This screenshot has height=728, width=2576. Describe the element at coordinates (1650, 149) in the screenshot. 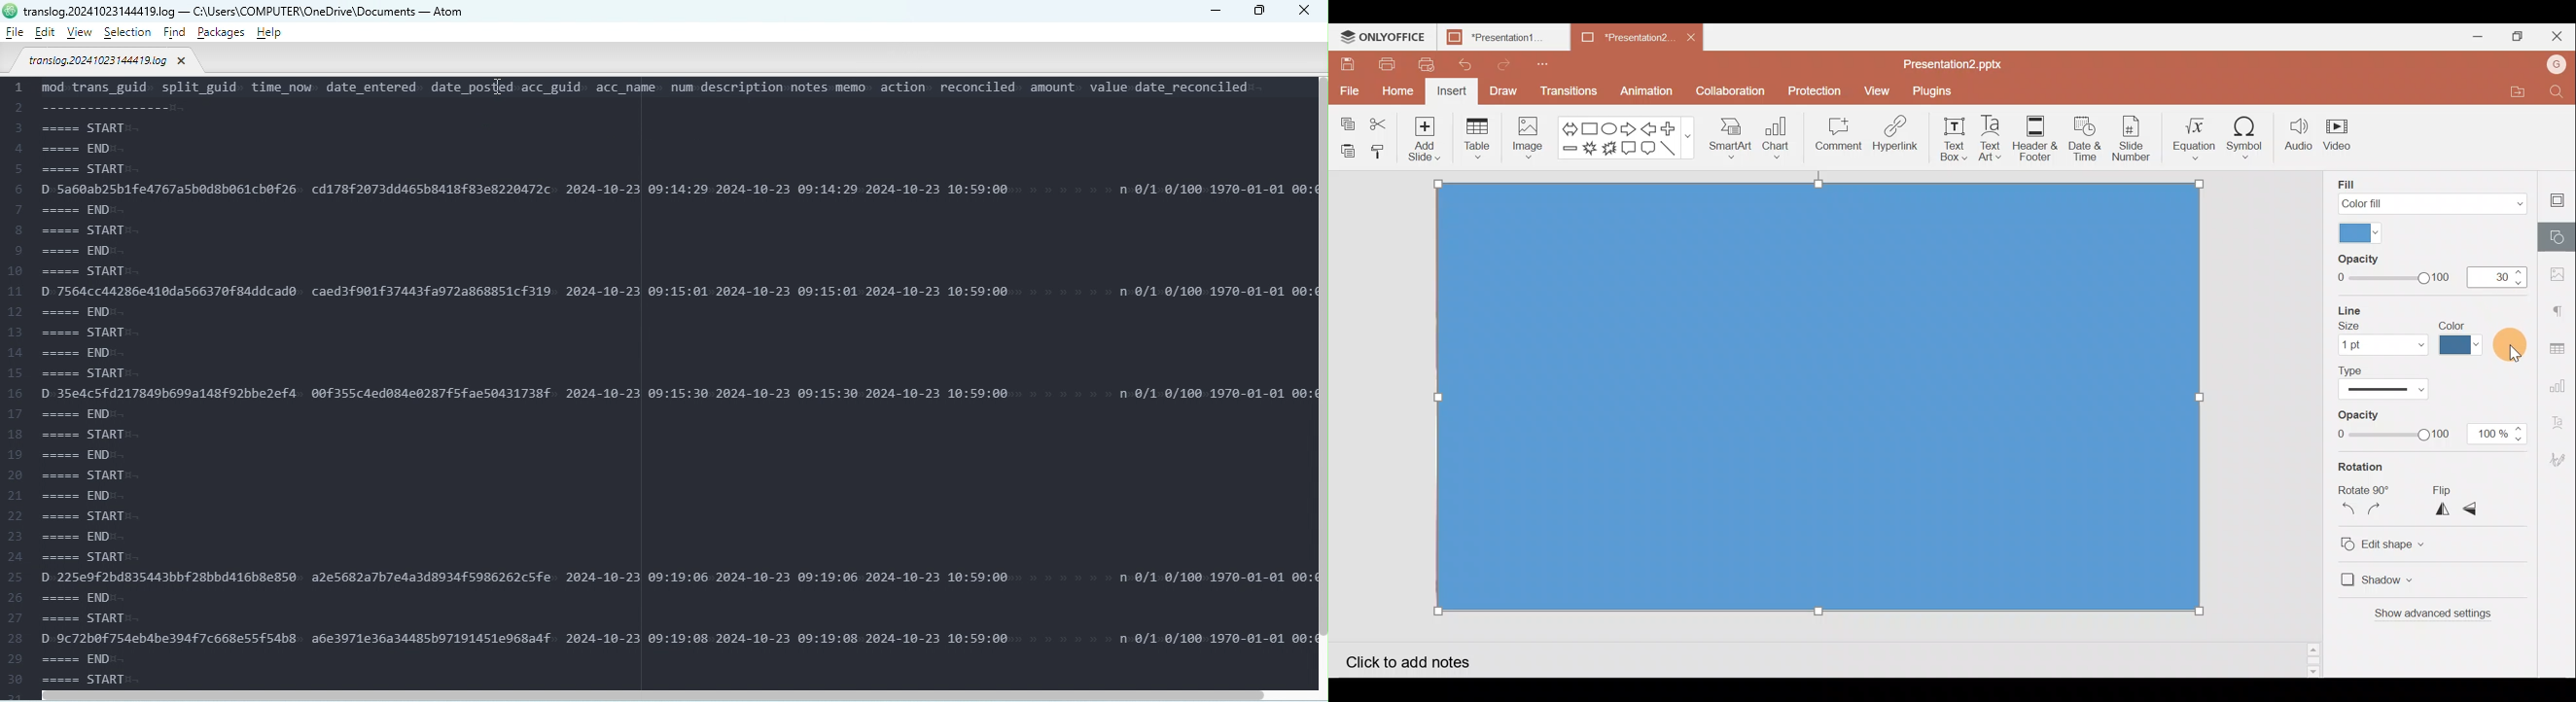

I see `Rounded Rectangular callout` at that location.